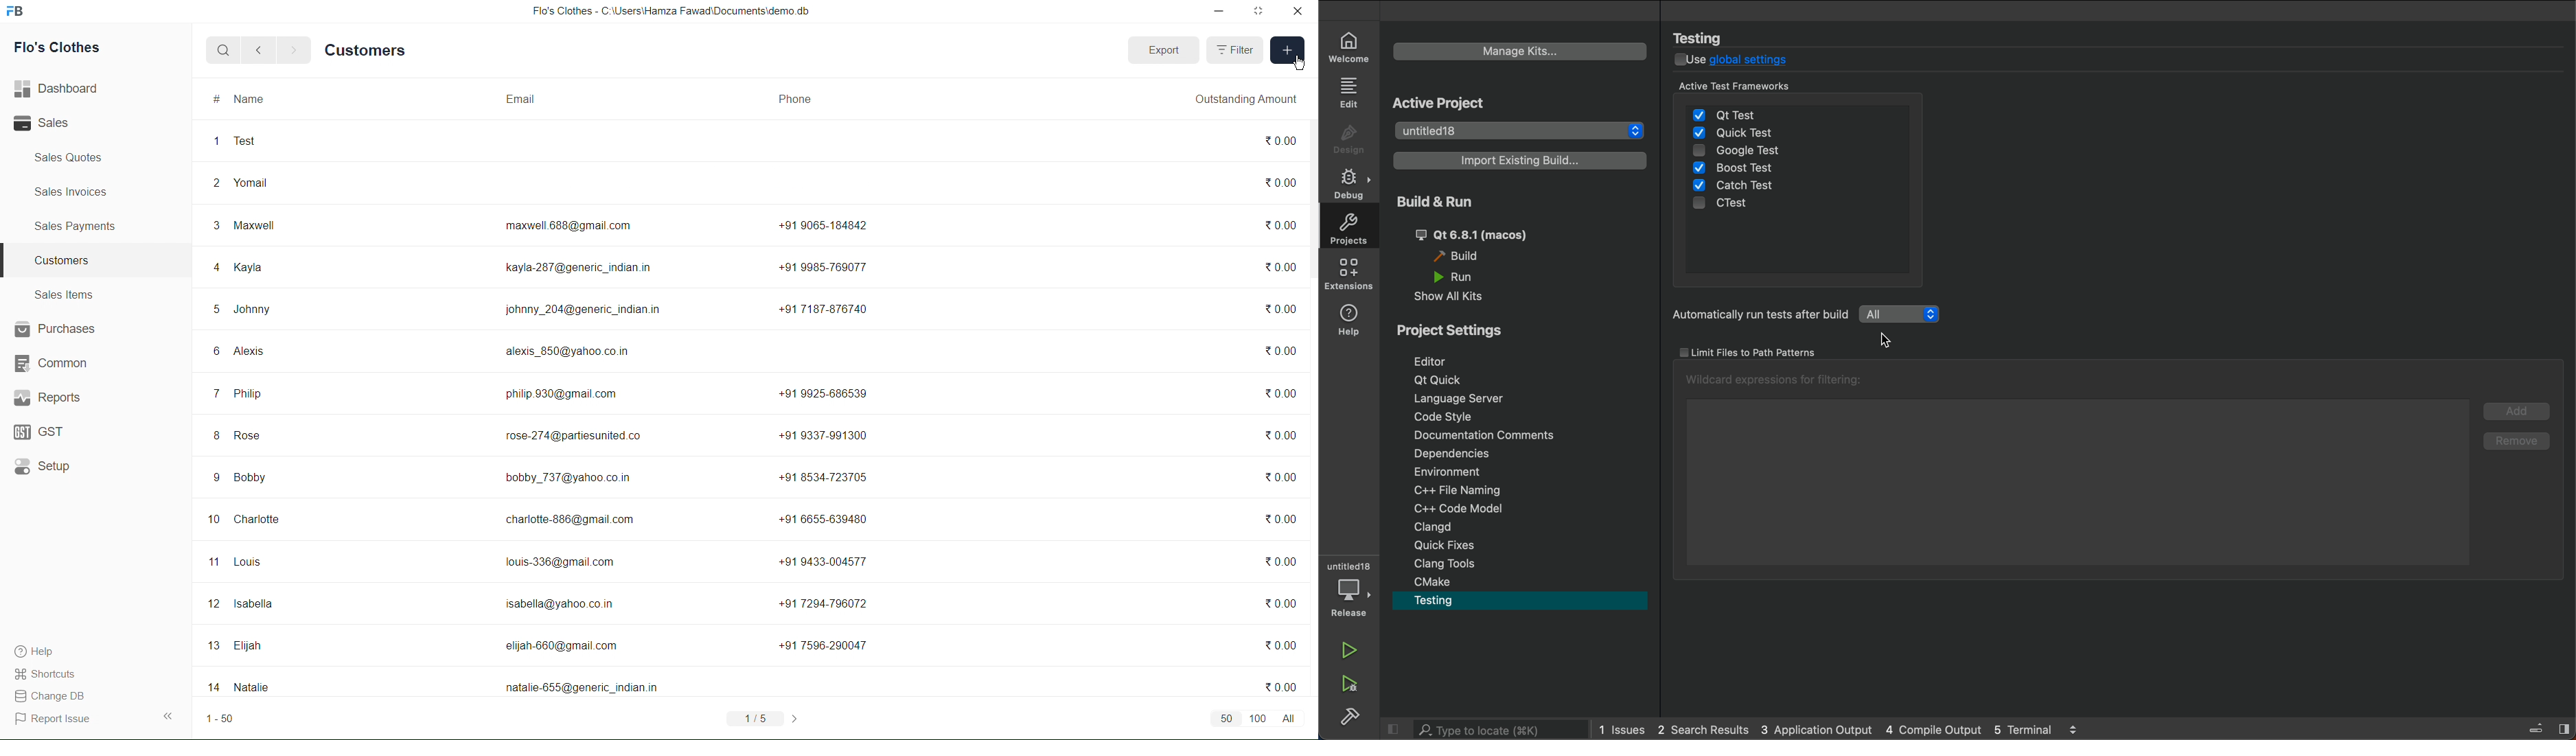 The width and height of the screenshot is (2576, 756). What do you see at coordinates (585, 686) in the screenshot?
I see `natalie-655@generic_indian.in` at bounding box center [585, 686].